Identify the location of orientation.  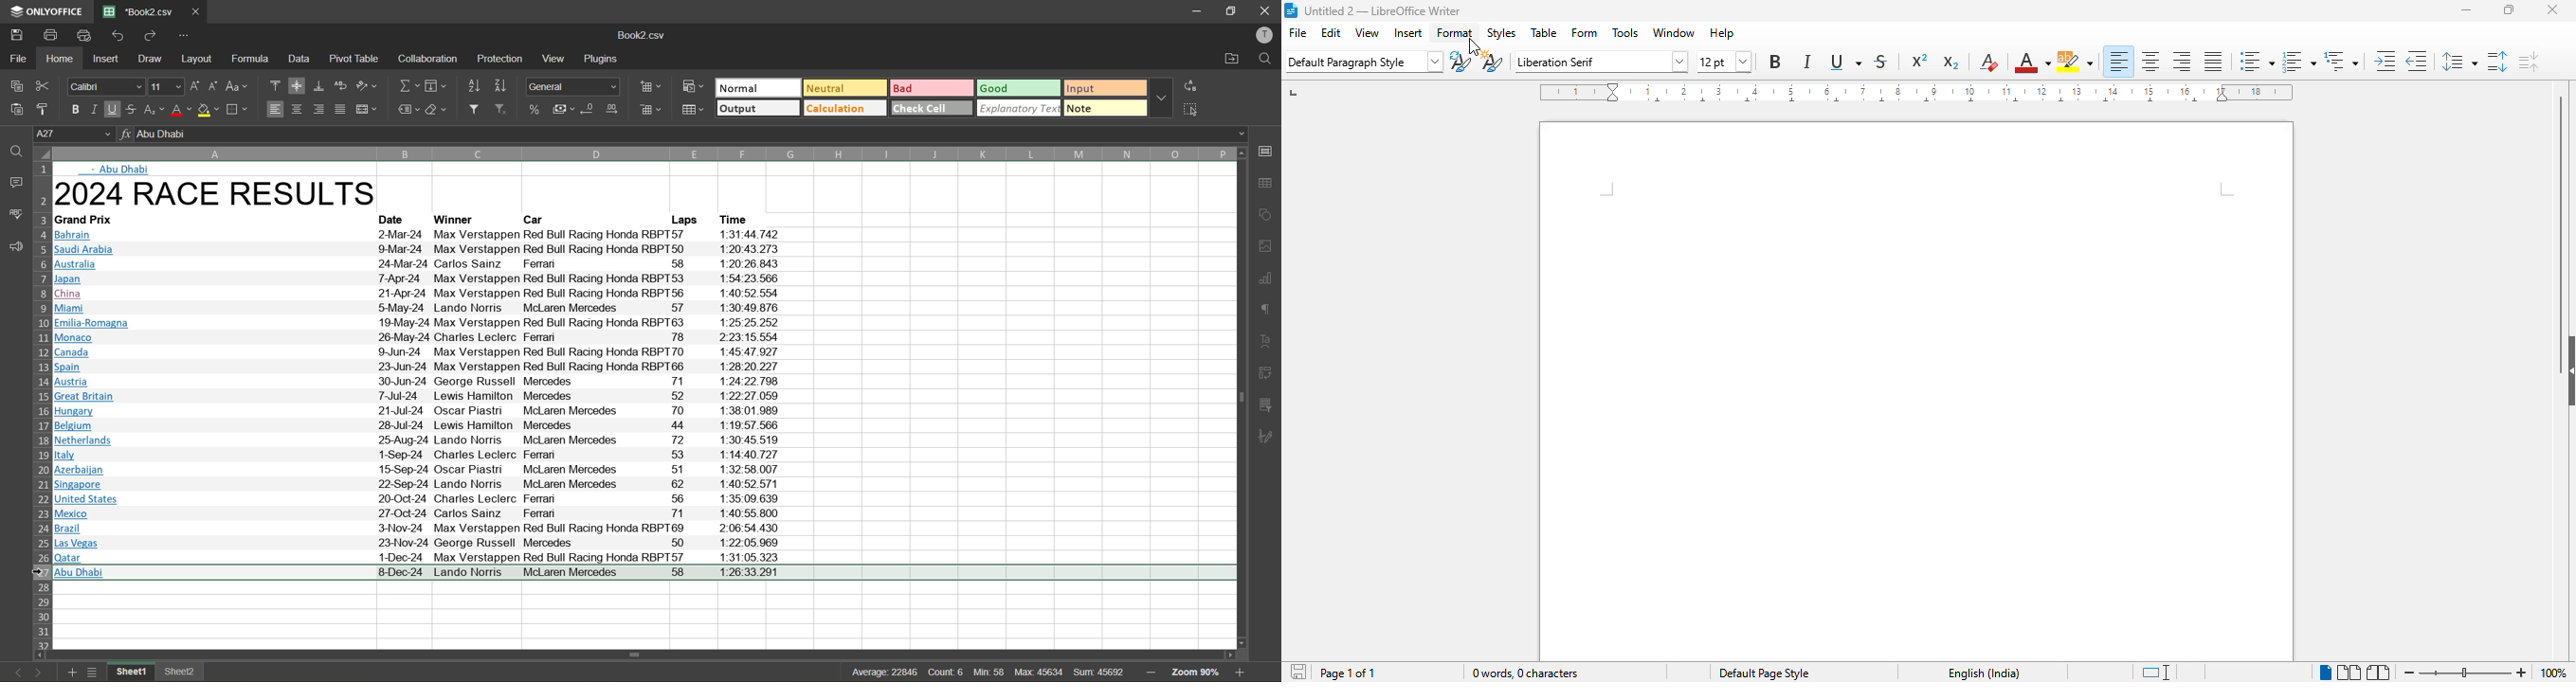
(369, 86).